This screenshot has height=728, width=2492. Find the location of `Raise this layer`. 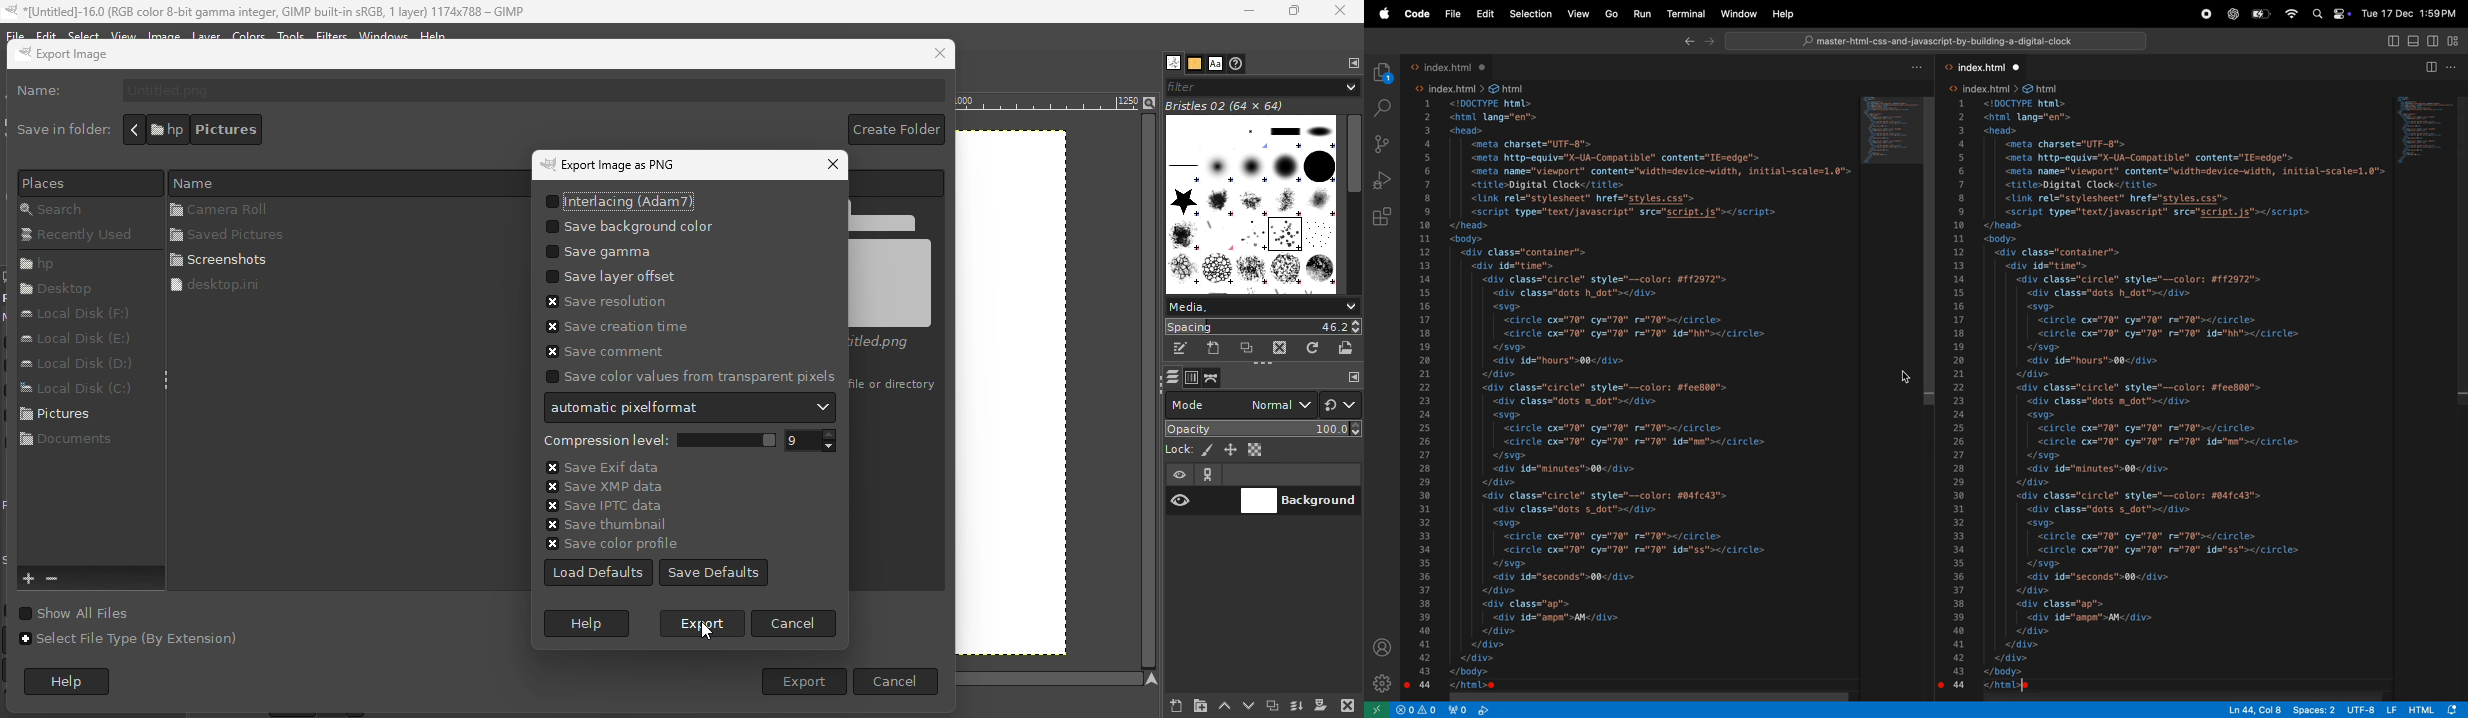

Raise this layer is located at coordinates (1223, 704).